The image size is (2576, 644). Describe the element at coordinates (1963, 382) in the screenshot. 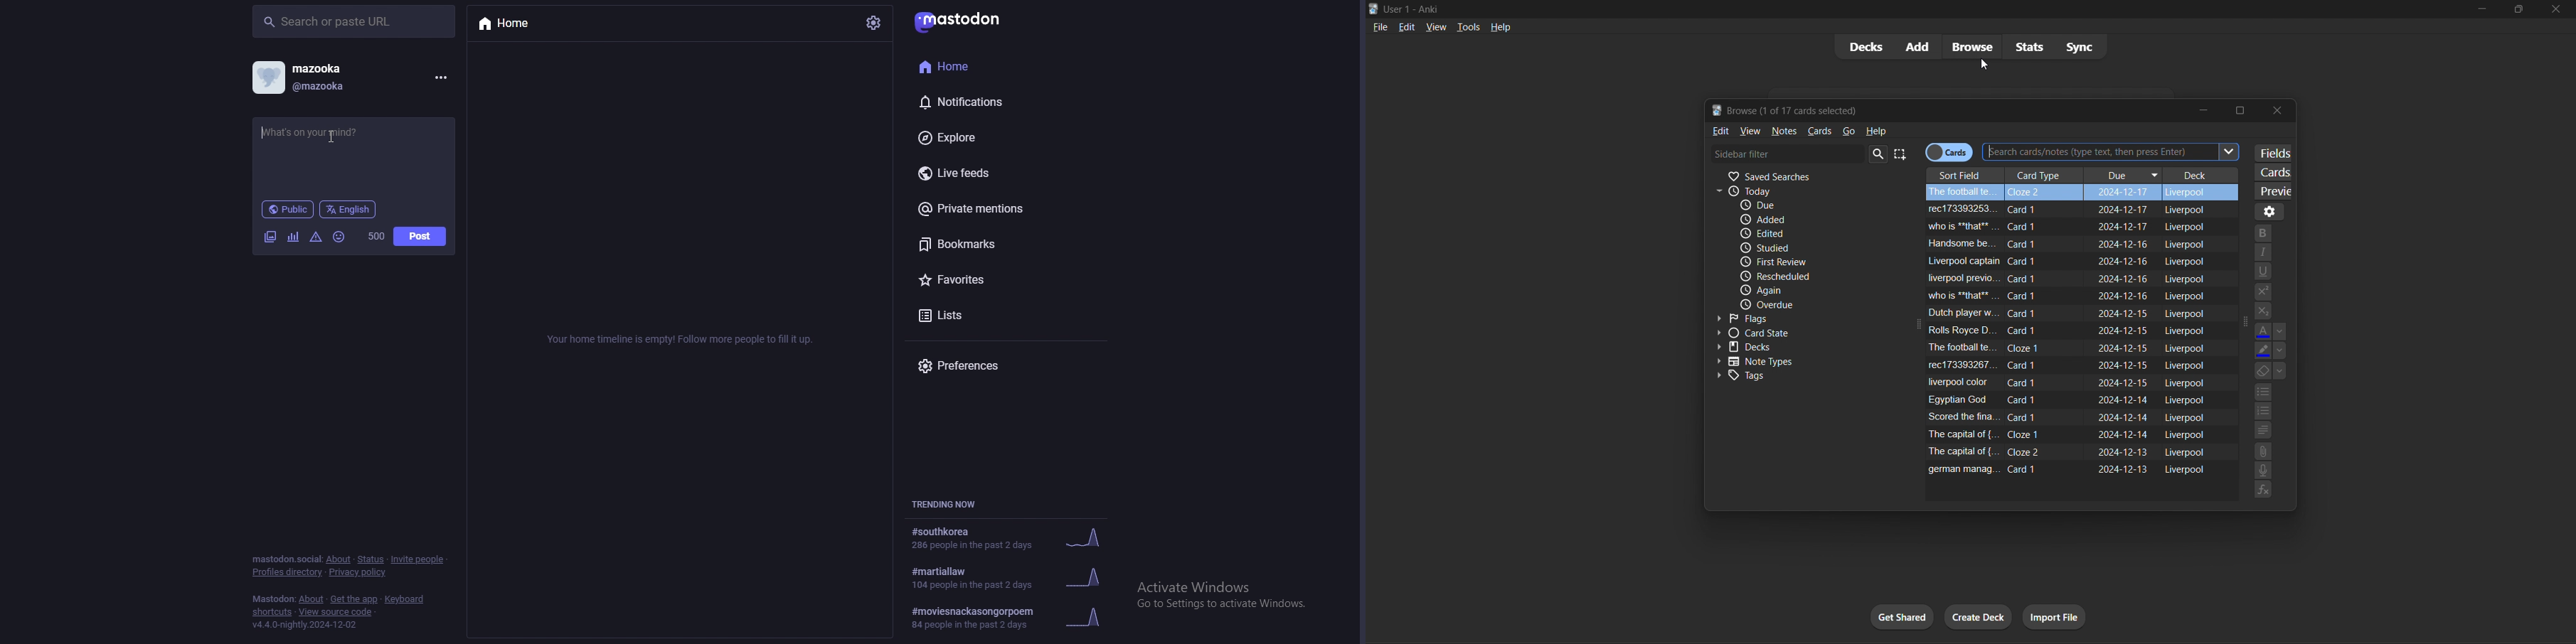

I see `field` at that location.